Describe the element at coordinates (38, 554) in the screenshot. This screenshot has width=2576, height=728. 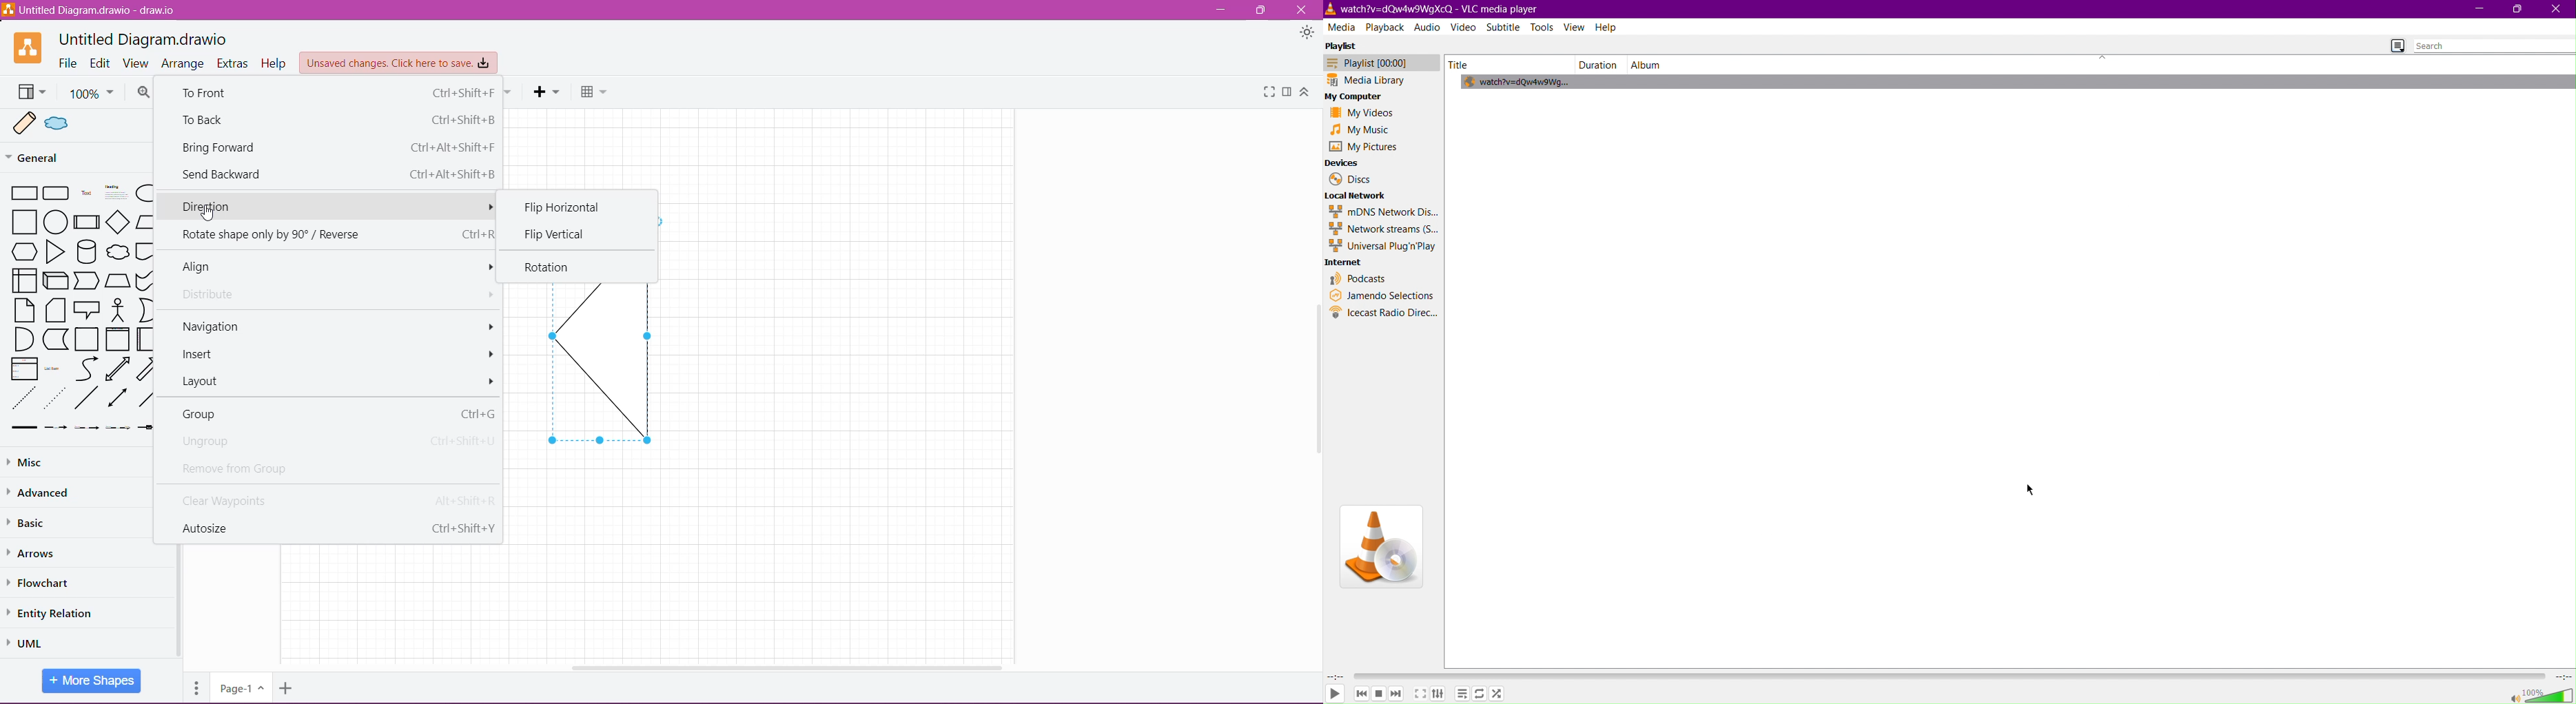
I see `Arrows` at that location.